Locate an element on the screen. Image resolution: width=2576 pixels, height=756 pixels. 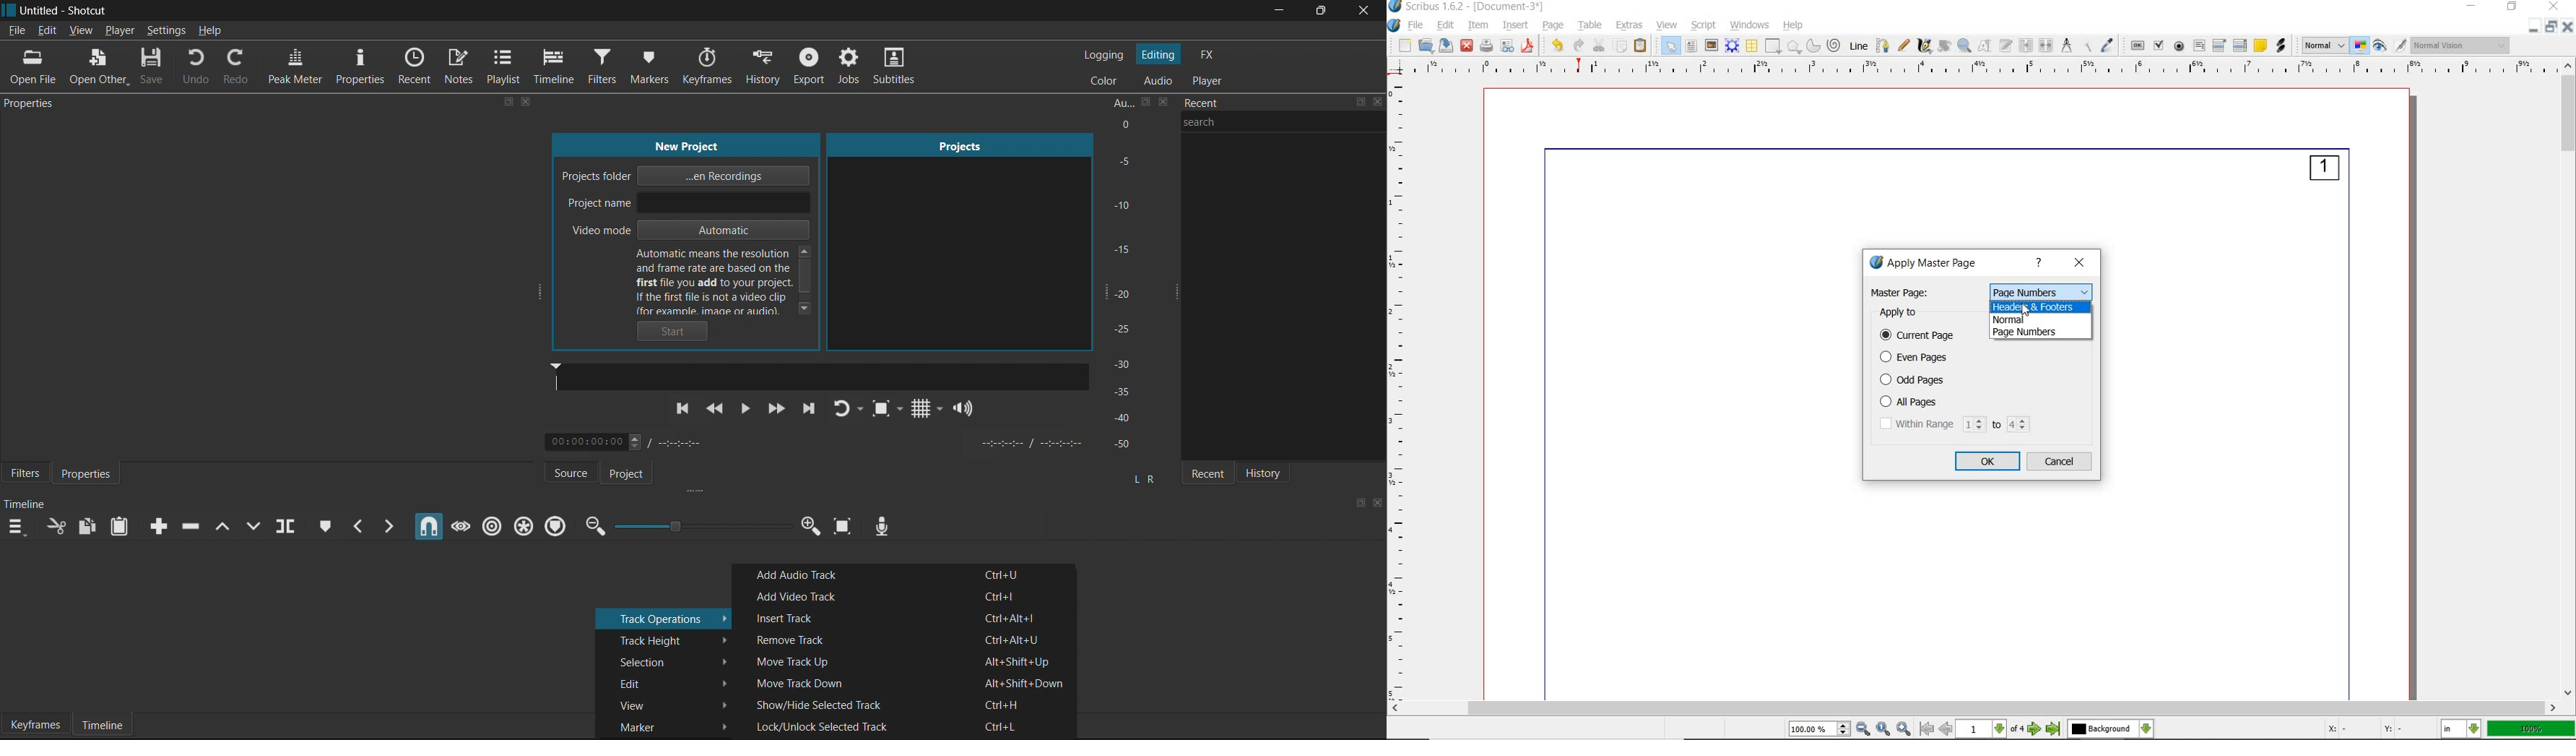
normal is located at coordinates (2043, 320).